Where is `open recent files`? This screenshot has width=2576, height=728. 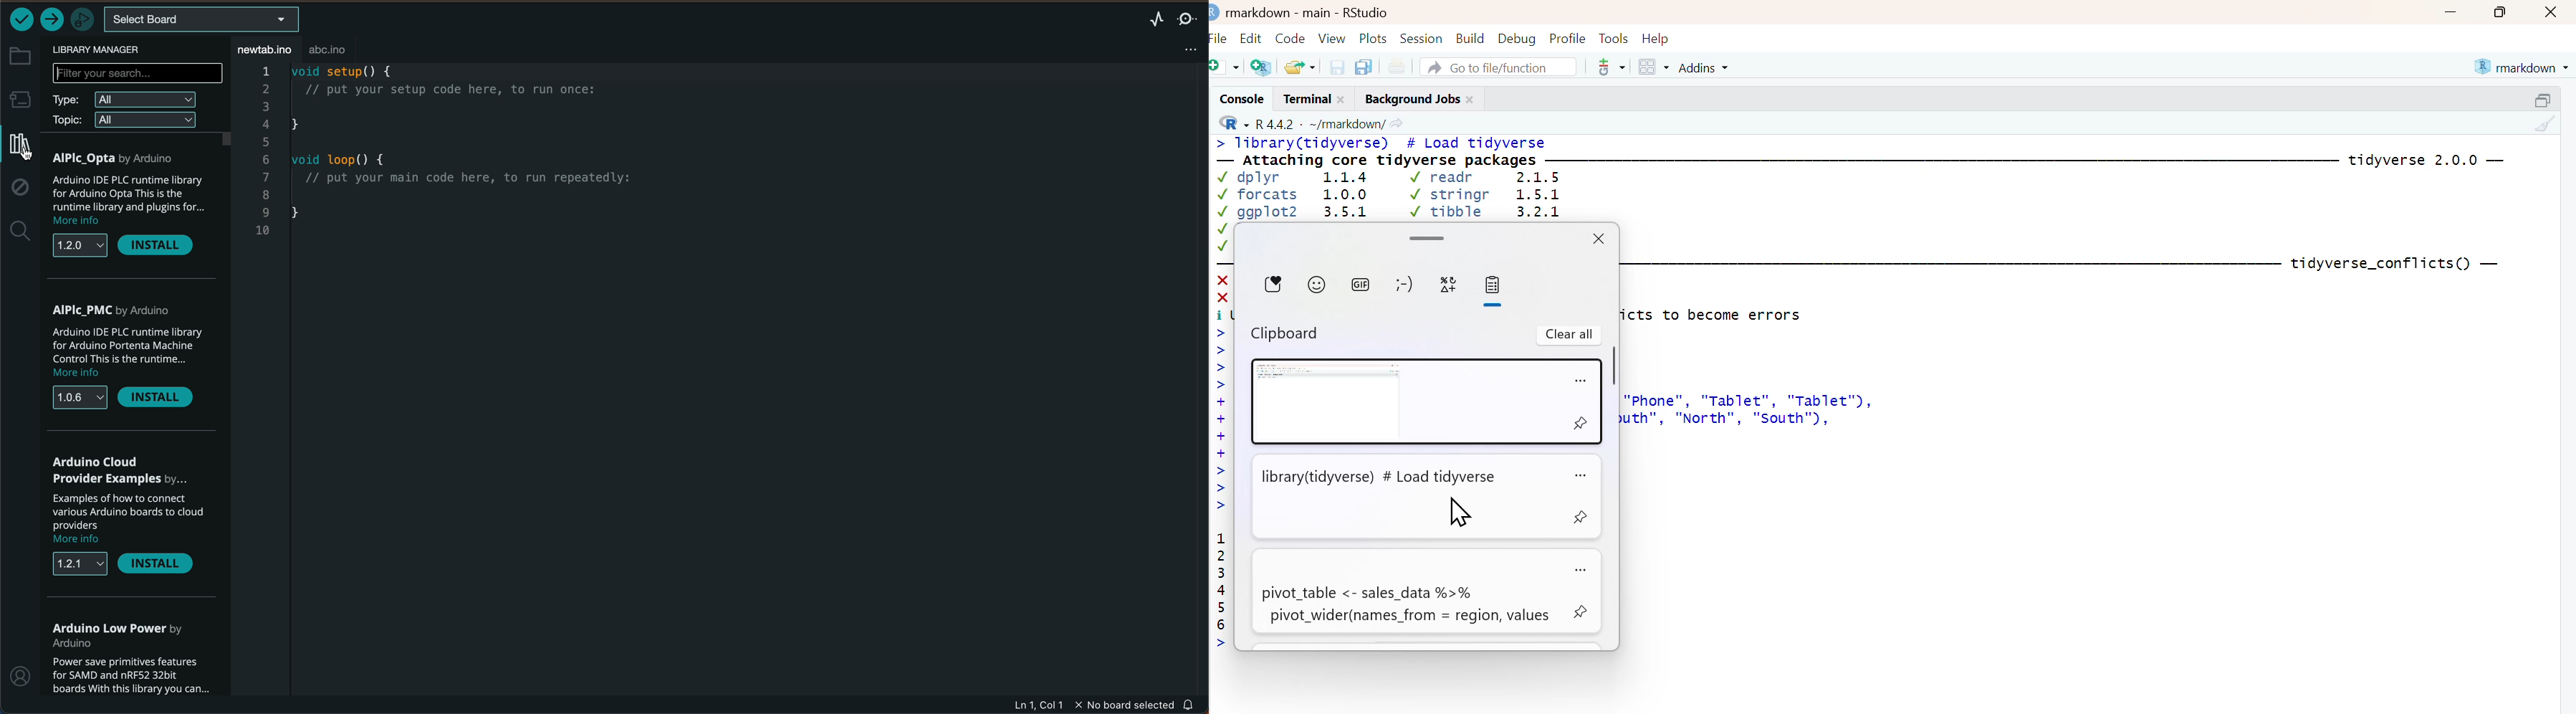
open recent files is located at coordinates (1301, 65).